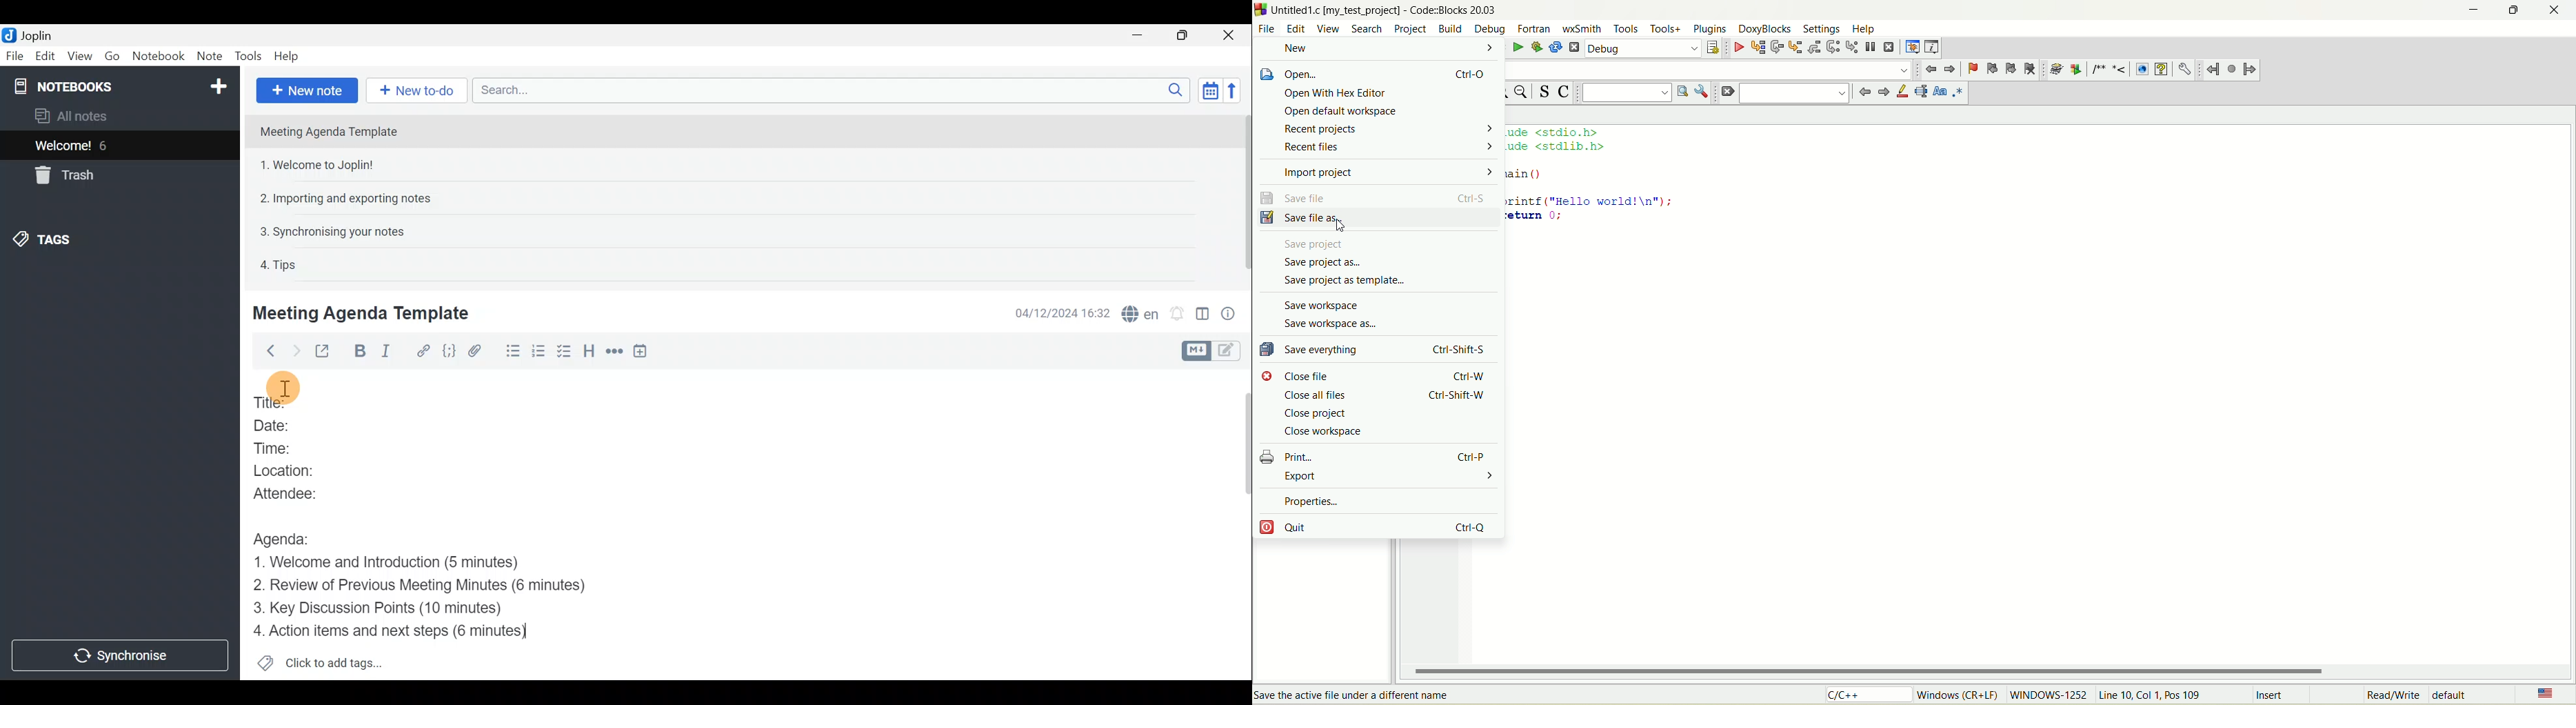  What do you see at coordinates (2391, 696) in the screenshot?
I see `read/write` at bounding box center [2391, 696].